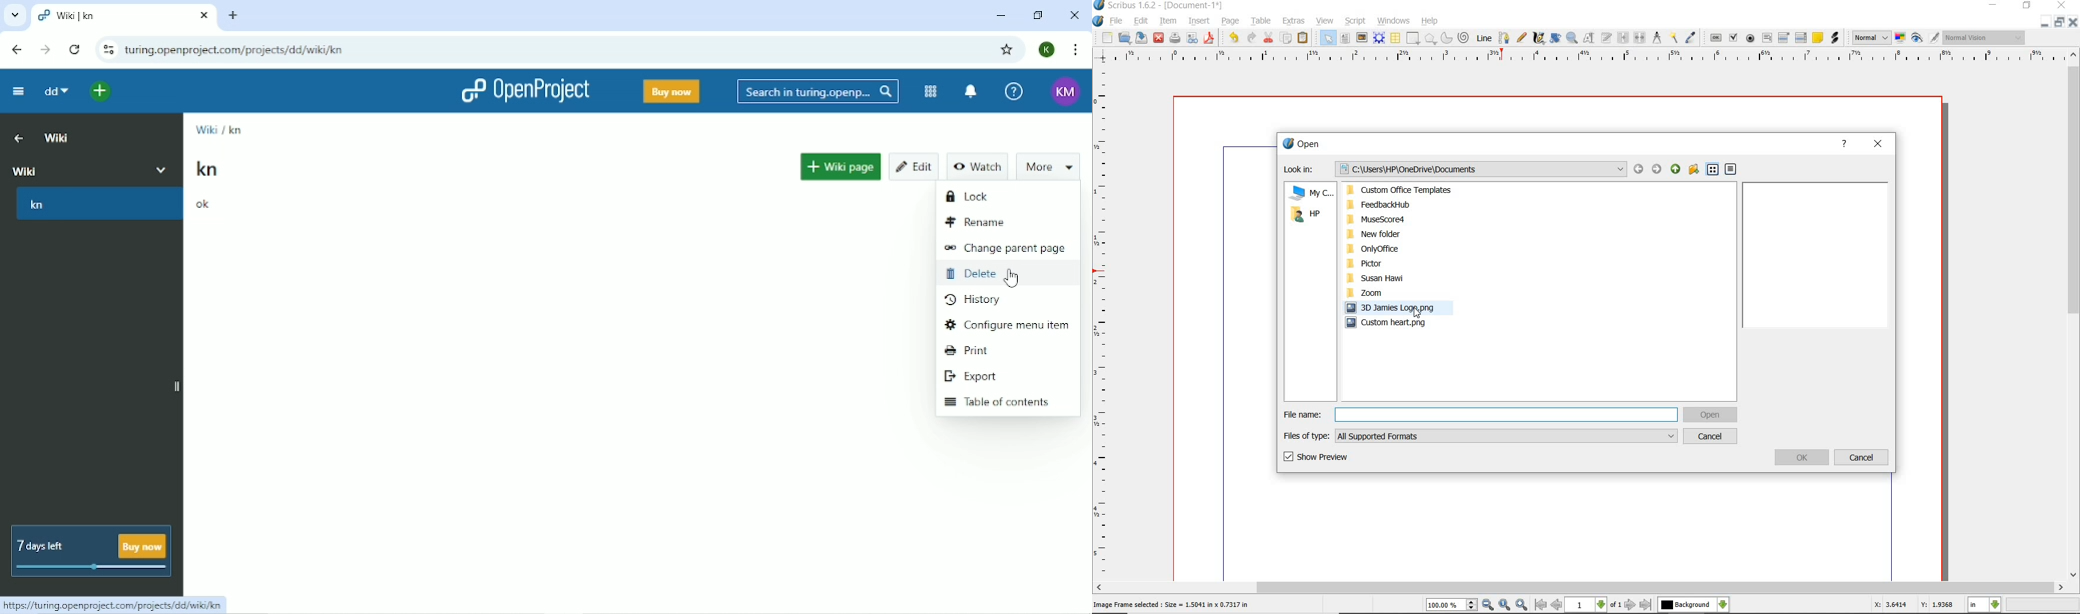 The image size is (2100, 616). I want to click on page, so click(1230, 22).